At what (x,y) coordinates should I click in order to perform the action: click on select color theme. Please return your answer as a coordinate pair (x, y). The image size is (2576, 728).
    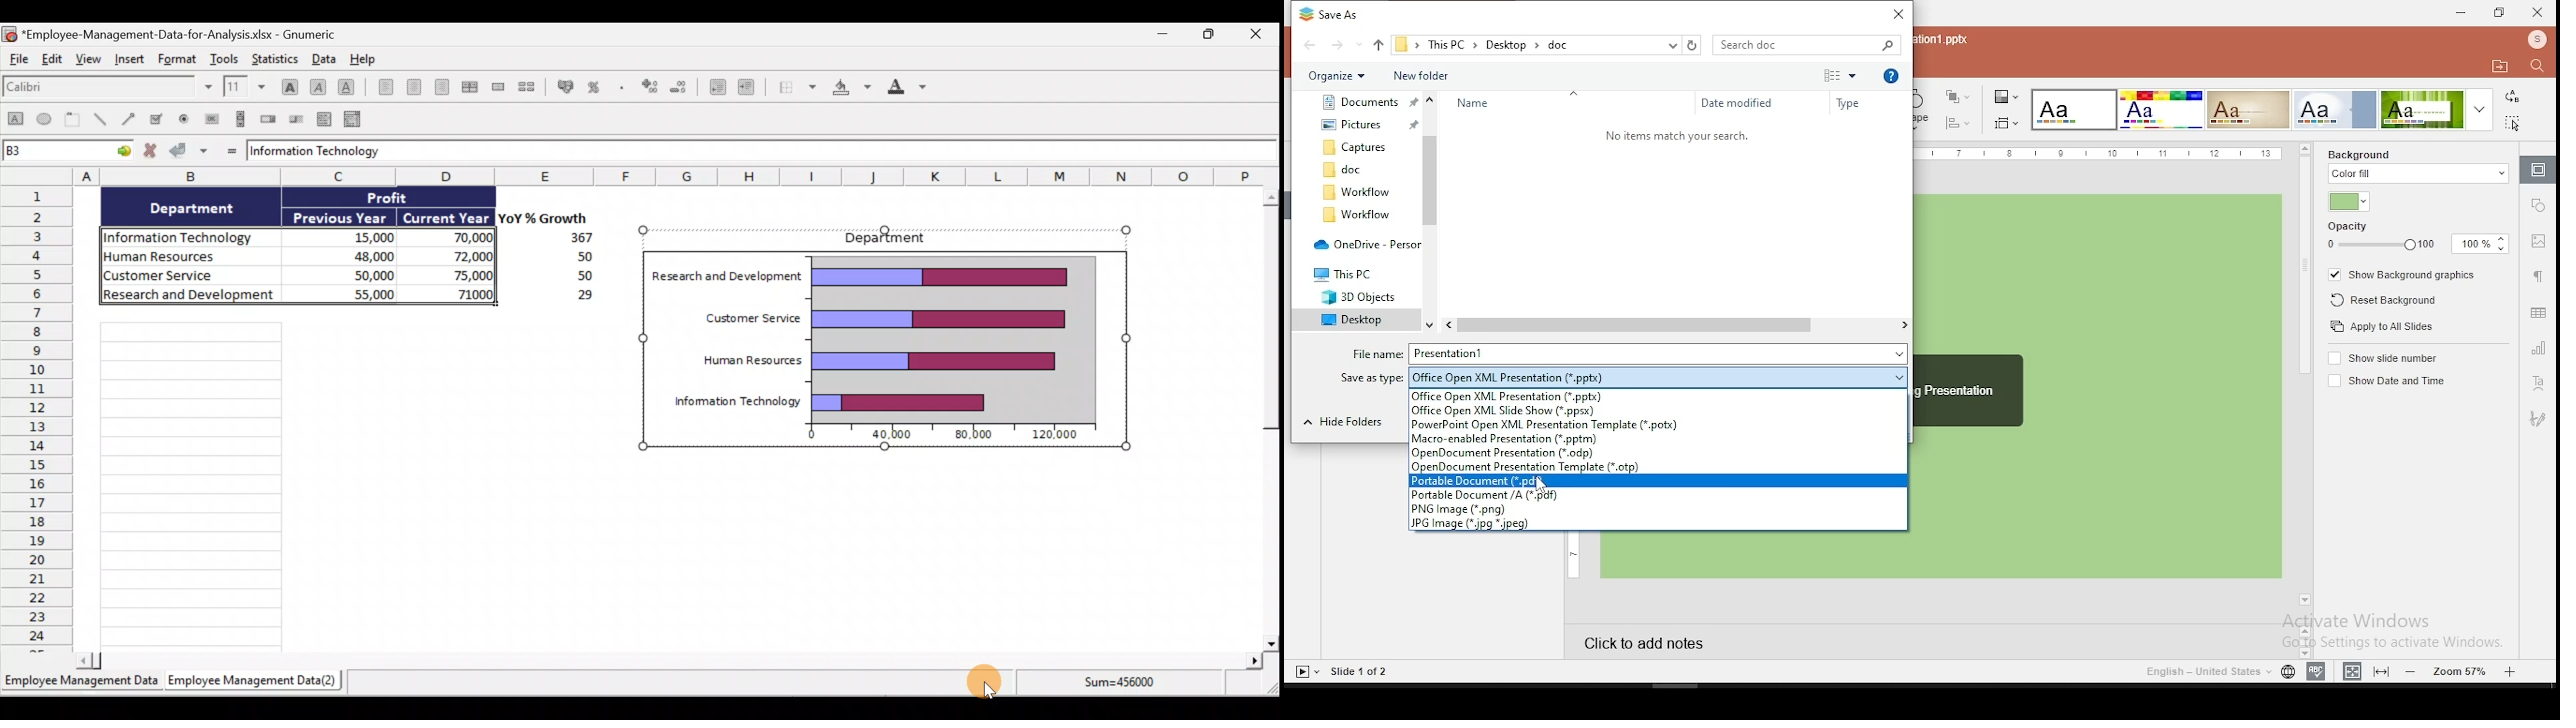
    Looking at the image, I should click on (2073, 110).